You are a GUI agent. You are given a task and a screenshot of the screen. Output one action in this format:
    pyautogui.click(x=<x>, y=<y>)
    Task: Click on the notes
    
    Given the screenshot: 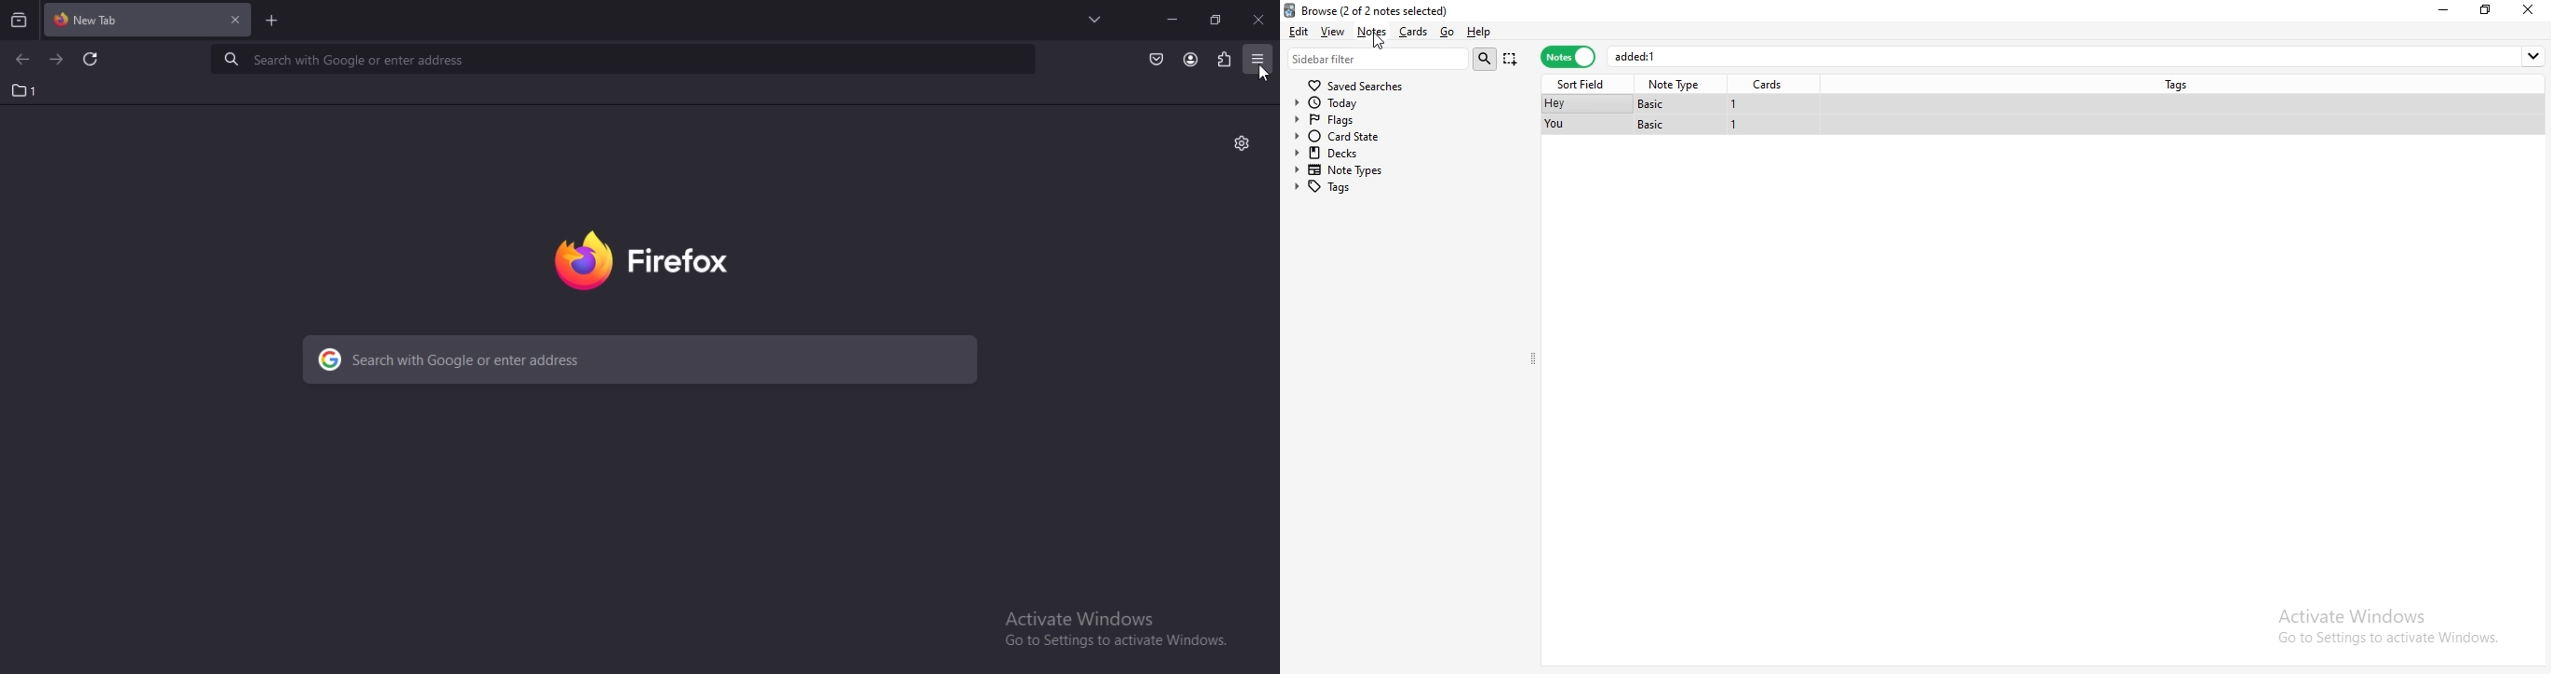 What is the action you would take?
    pyautogui.click(x=1371, y=32)
    